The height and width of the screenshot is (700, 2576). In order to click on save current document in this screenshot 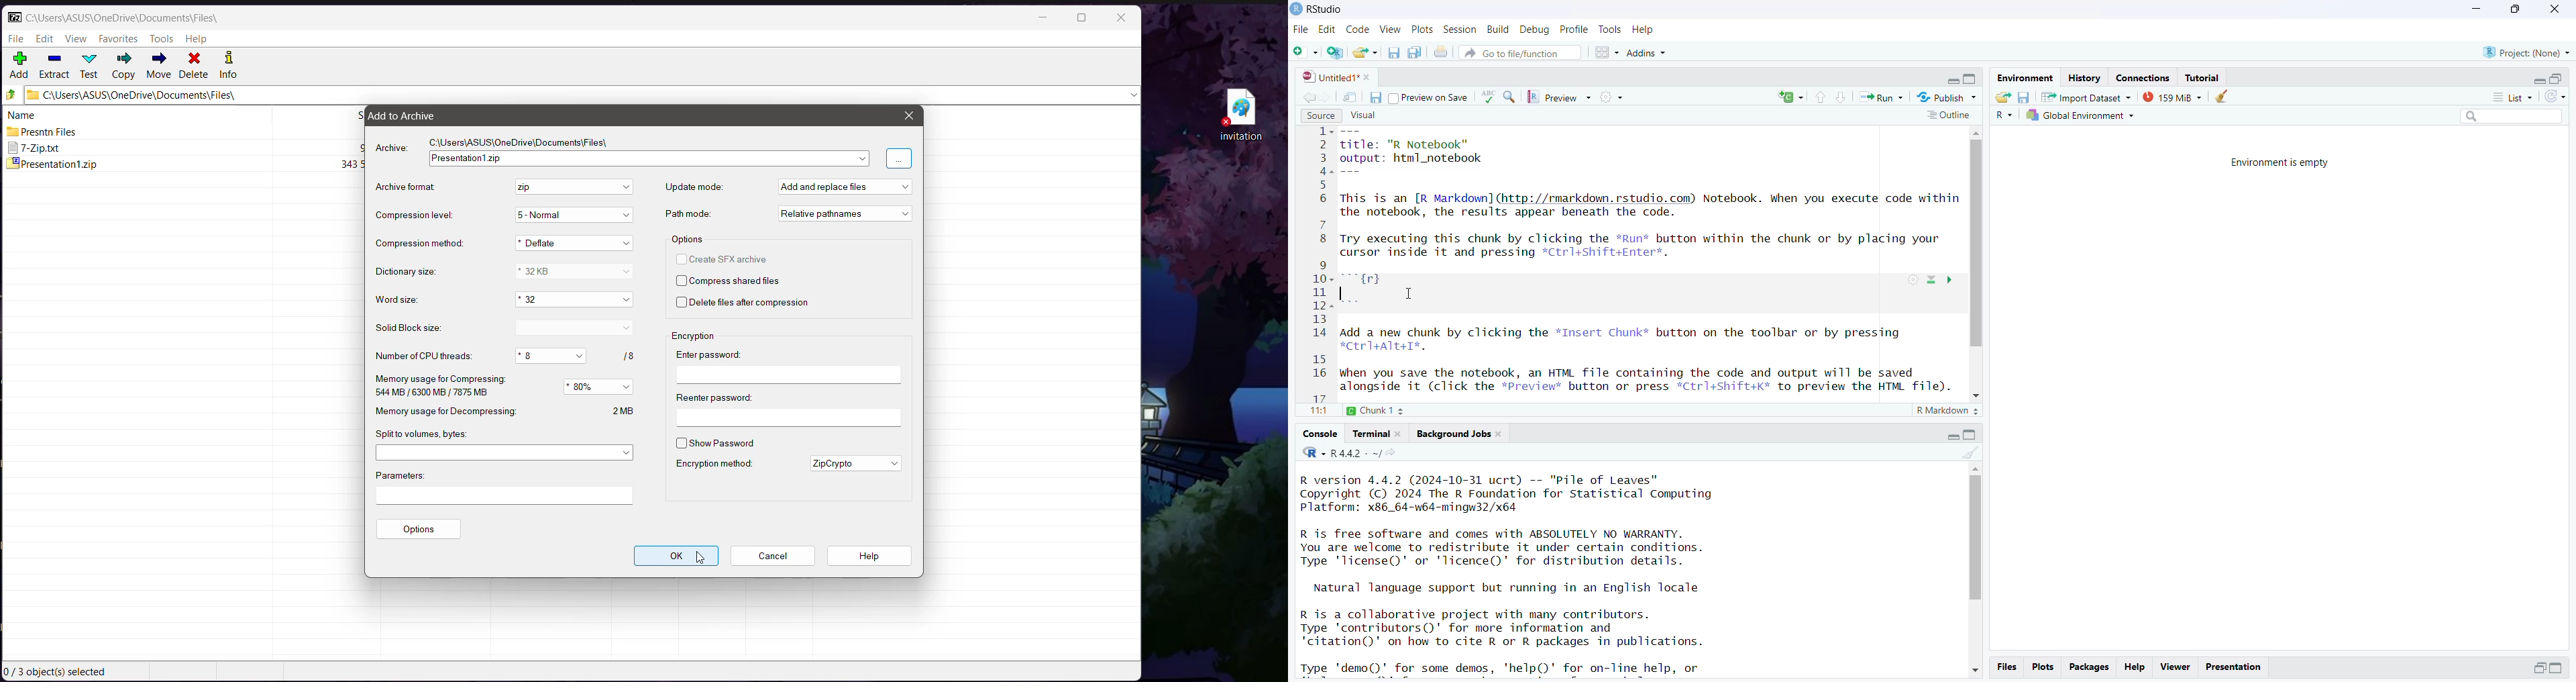, I will do `click(1395, 52)`.